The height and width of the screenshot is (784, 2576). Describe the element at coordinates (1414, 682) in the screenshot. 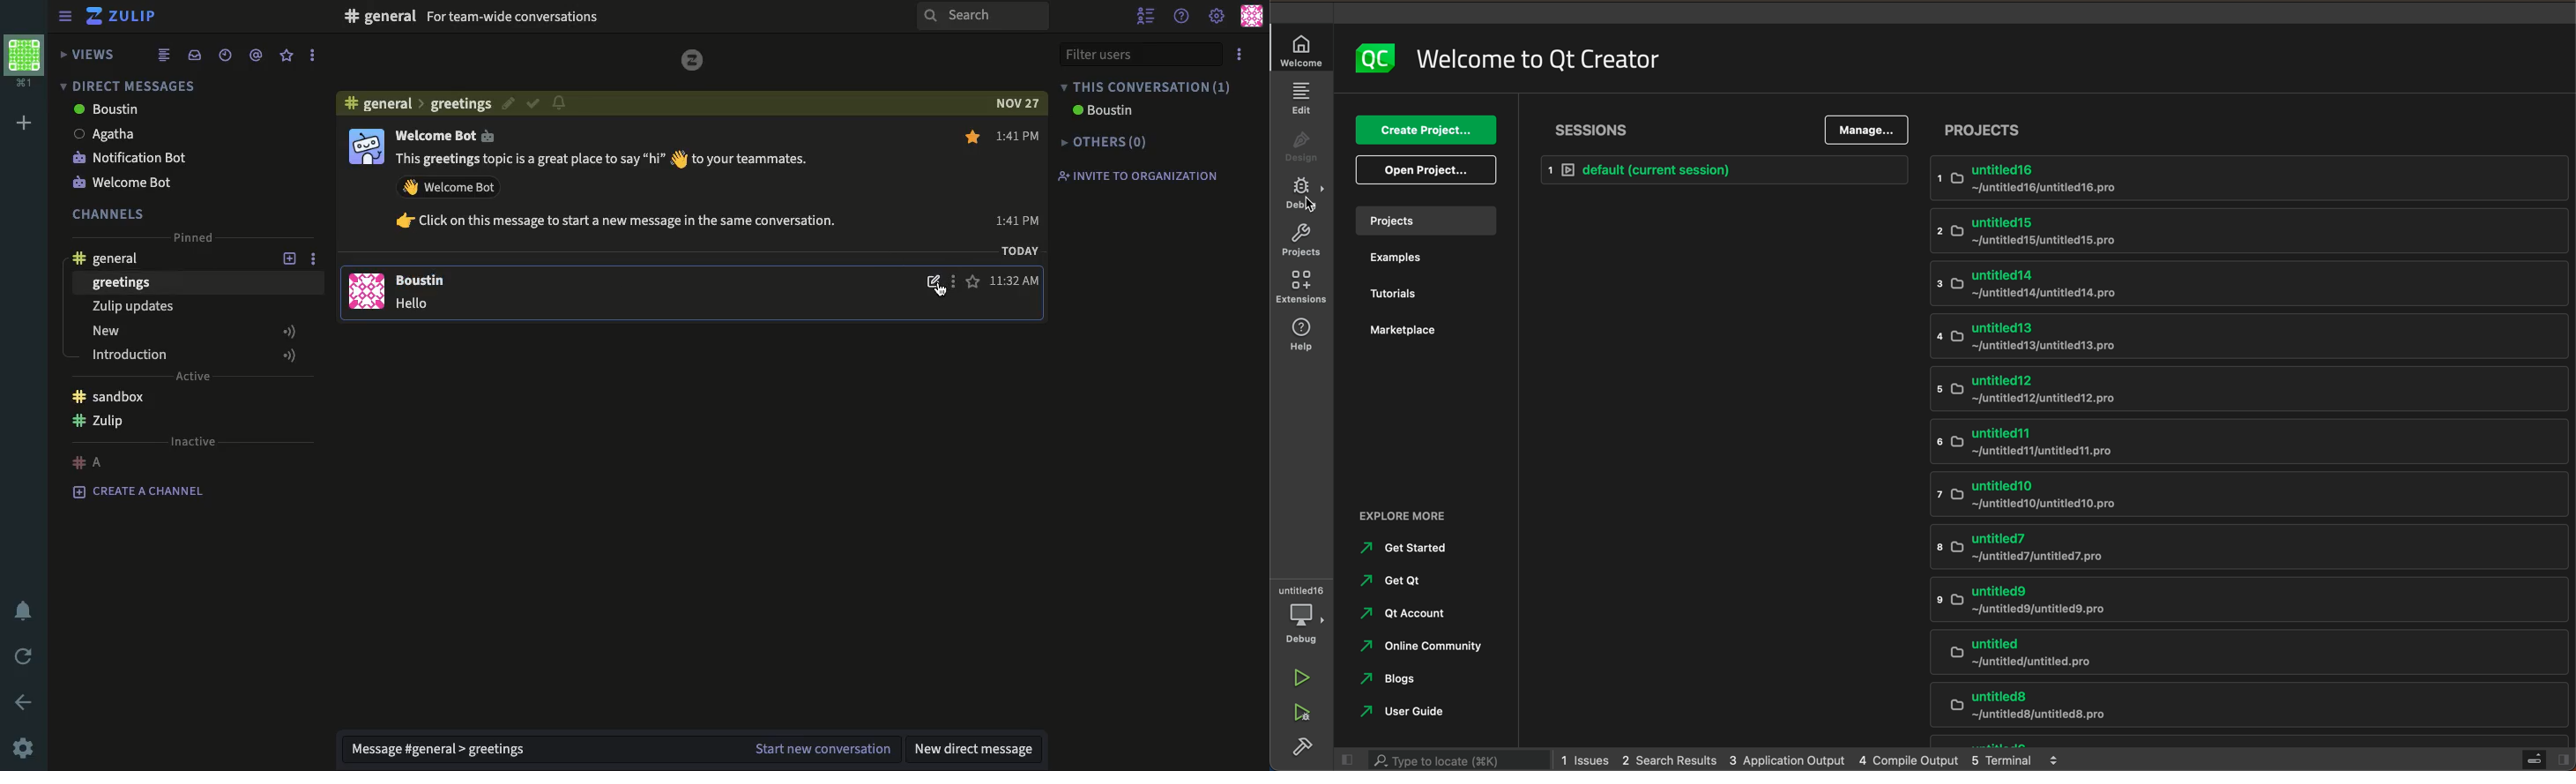

I see `blogs` at that location.